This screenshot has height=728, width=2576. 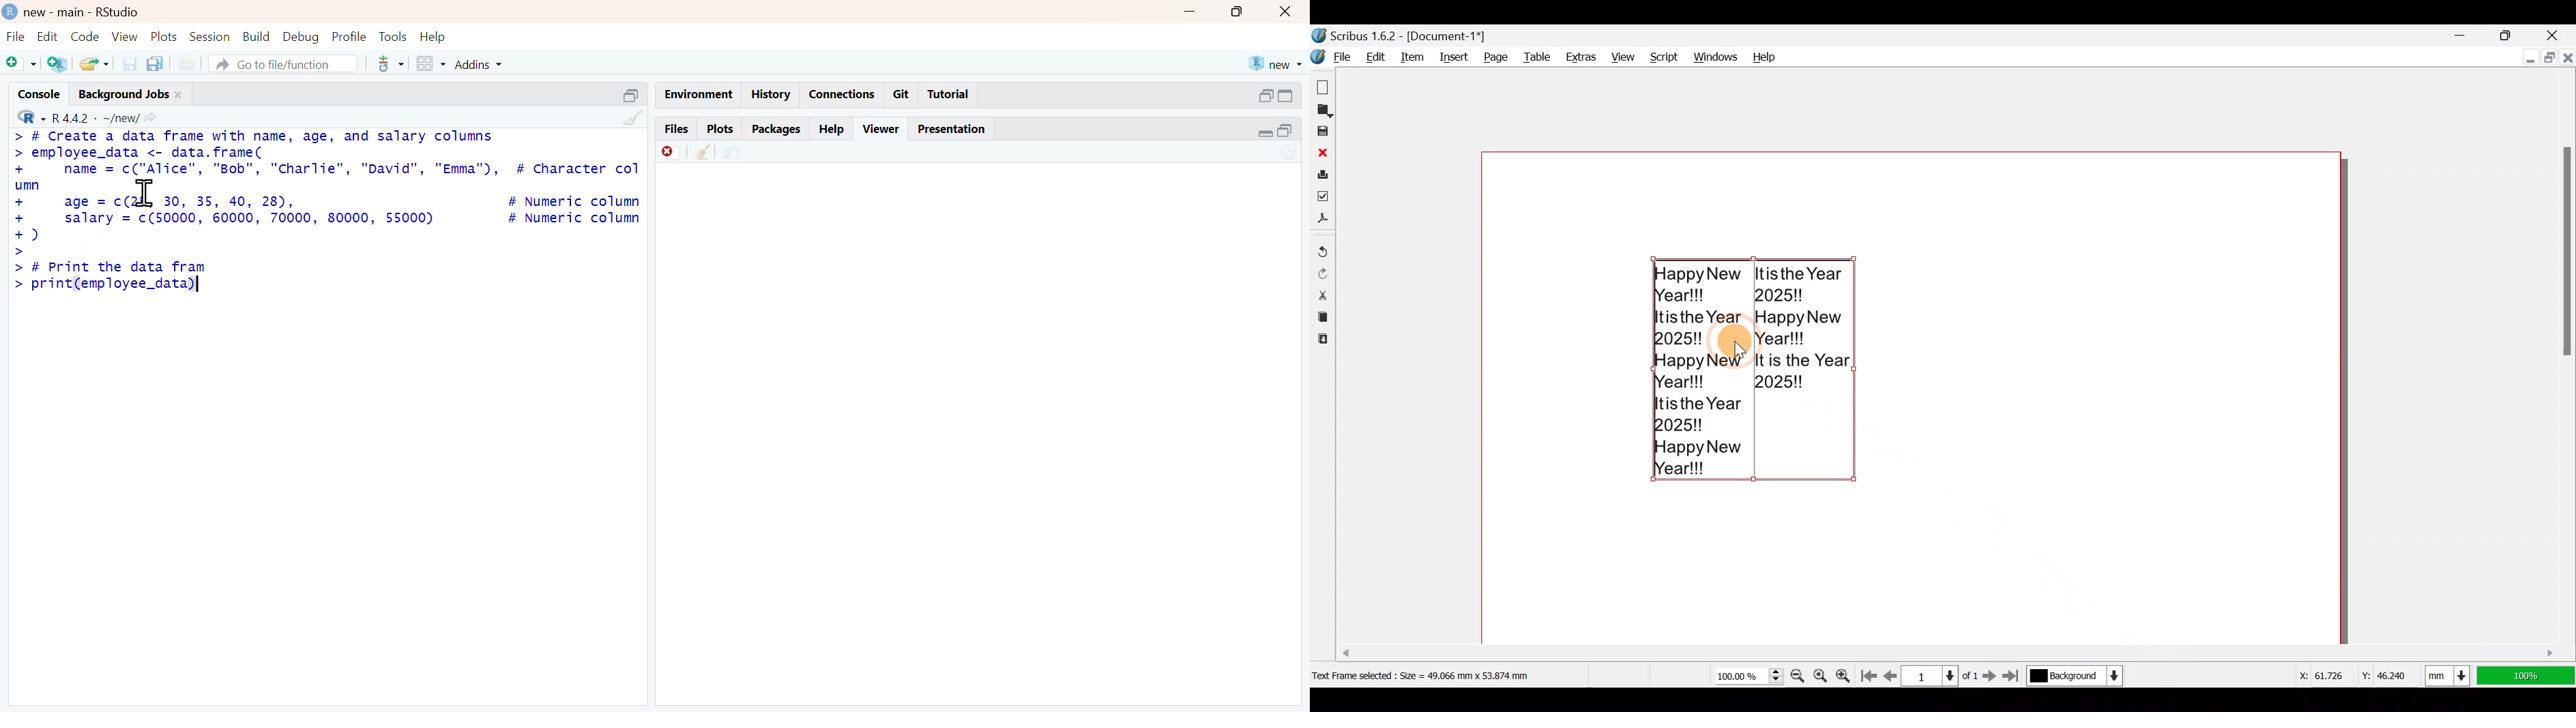 I want to click on Select current page, so click(x=1939, y=674).